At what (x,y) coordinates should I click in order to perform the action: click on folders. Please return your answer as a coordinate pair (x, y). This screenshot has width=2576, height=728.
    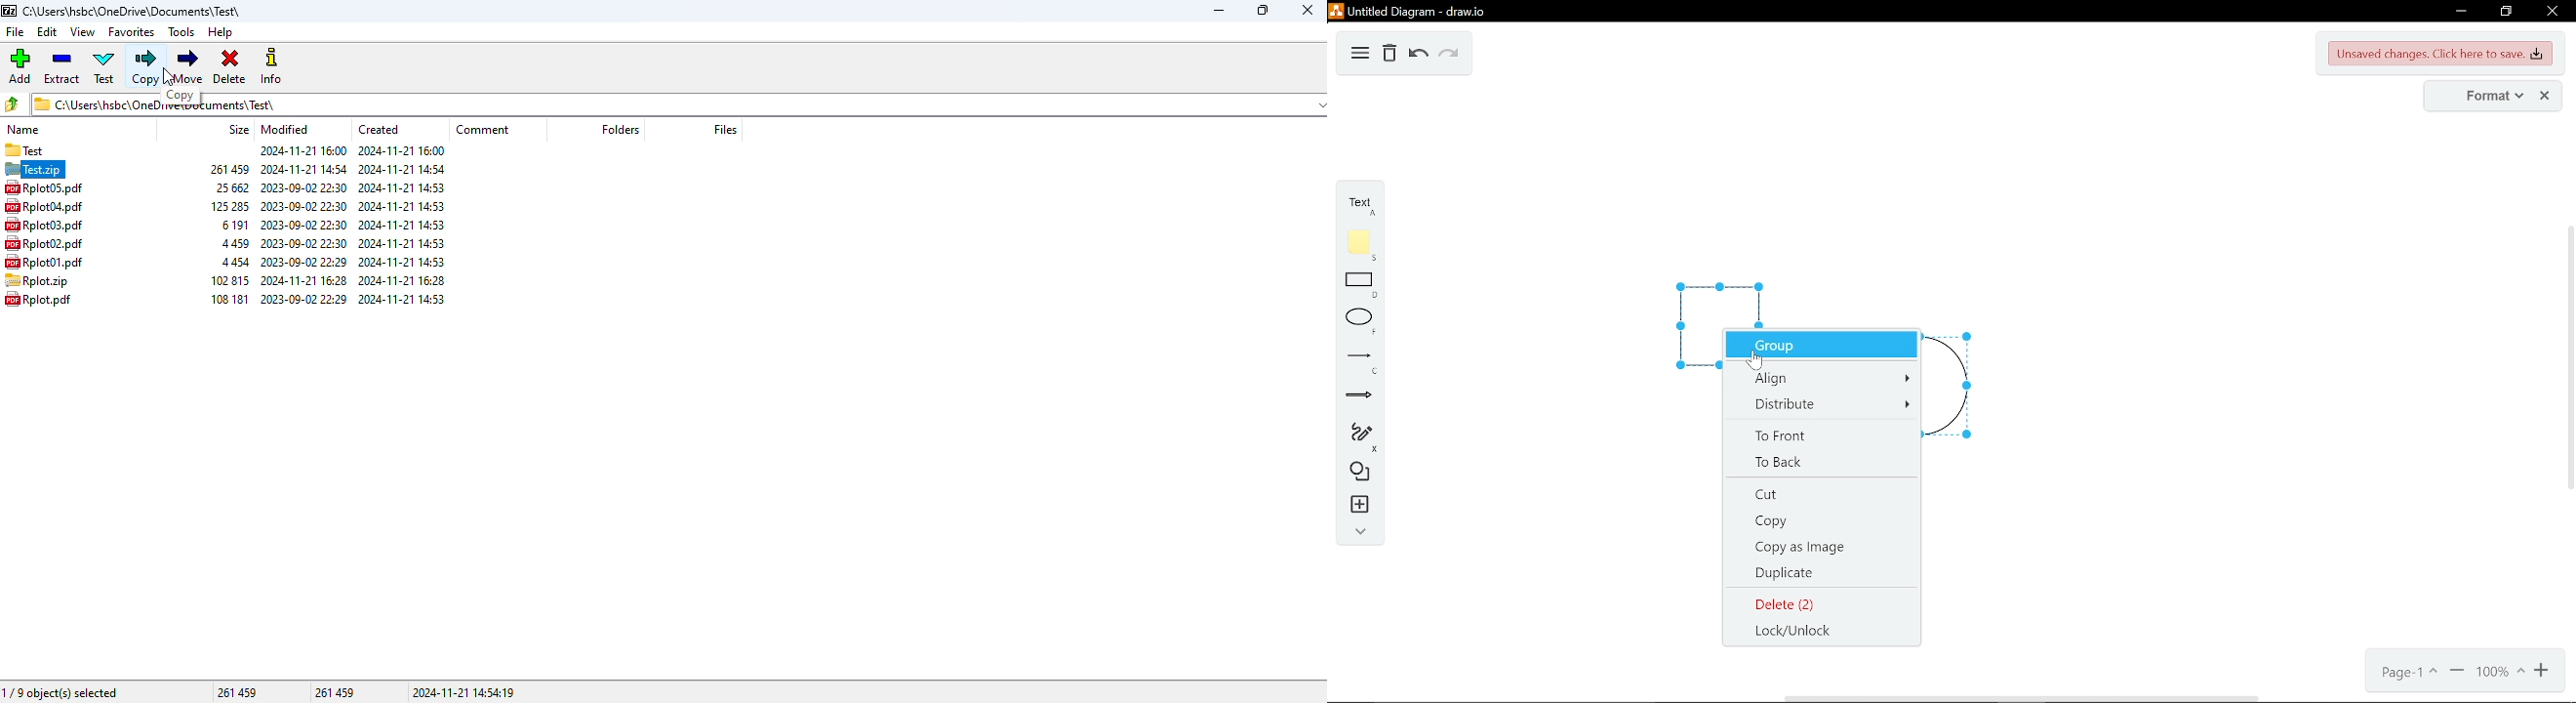
    Looking at the image, I should click on (620, 128).